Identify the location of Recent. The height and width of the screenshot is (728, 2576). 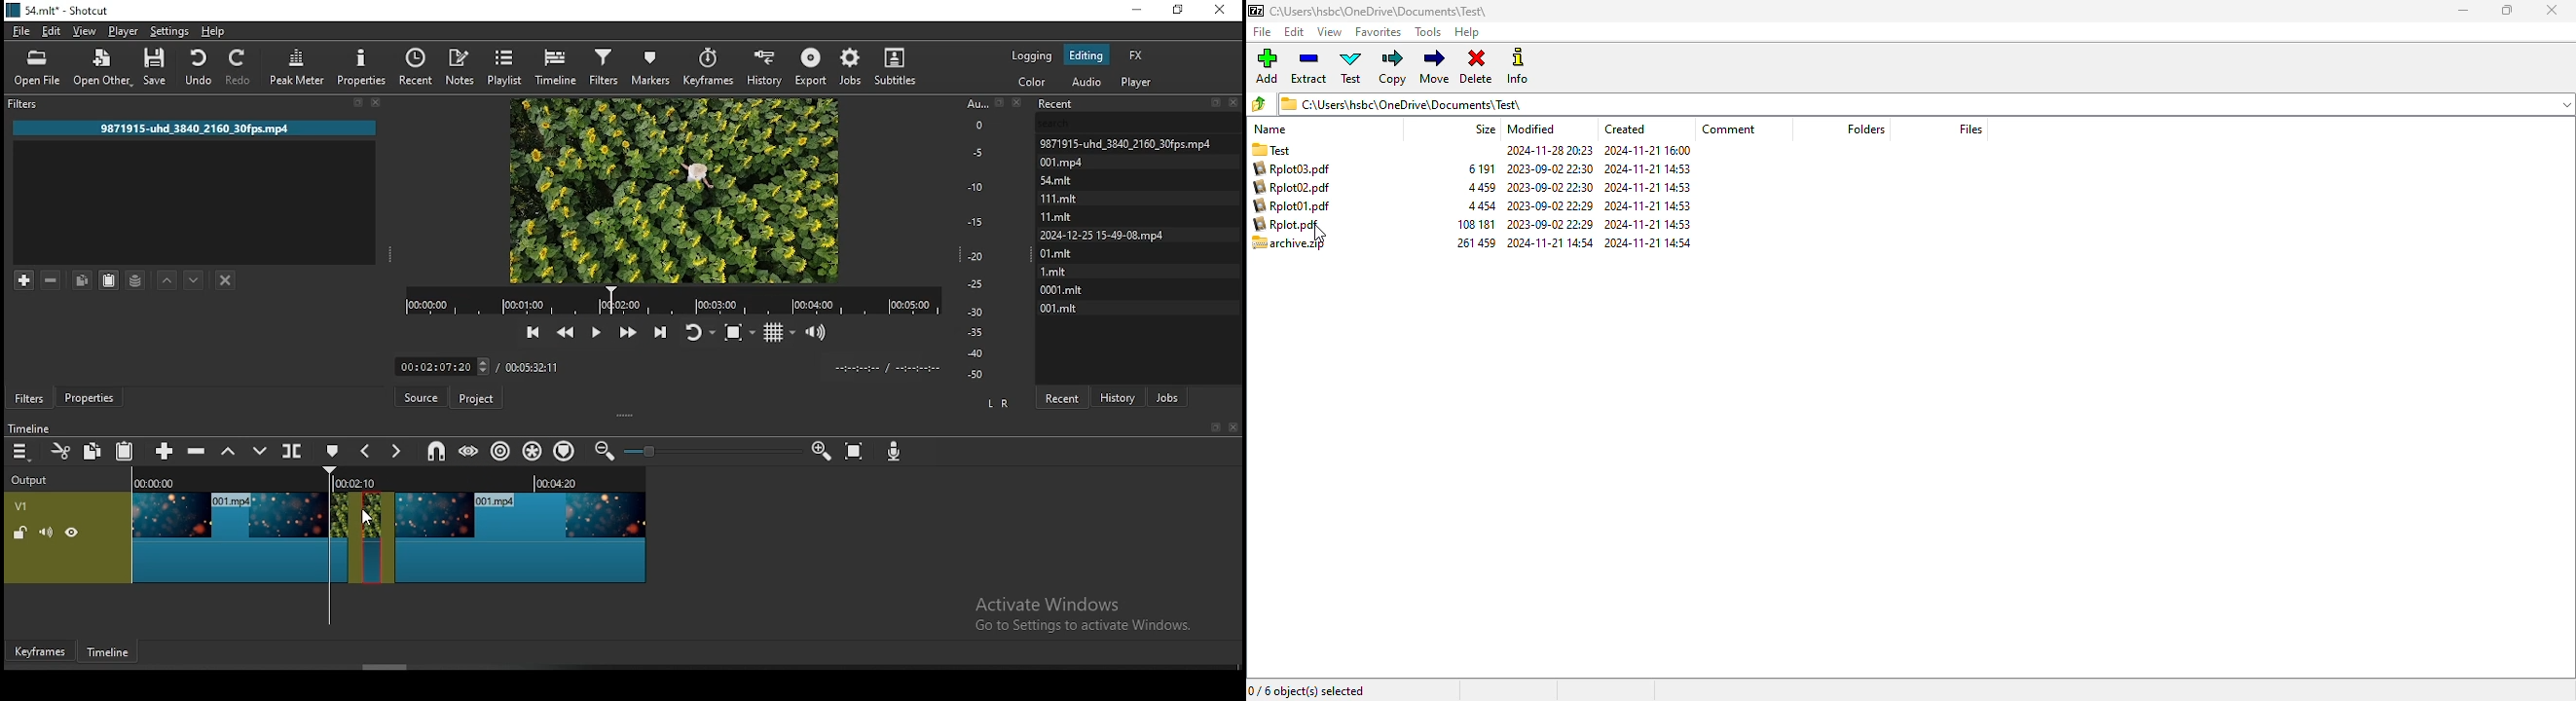
(1140, 104).